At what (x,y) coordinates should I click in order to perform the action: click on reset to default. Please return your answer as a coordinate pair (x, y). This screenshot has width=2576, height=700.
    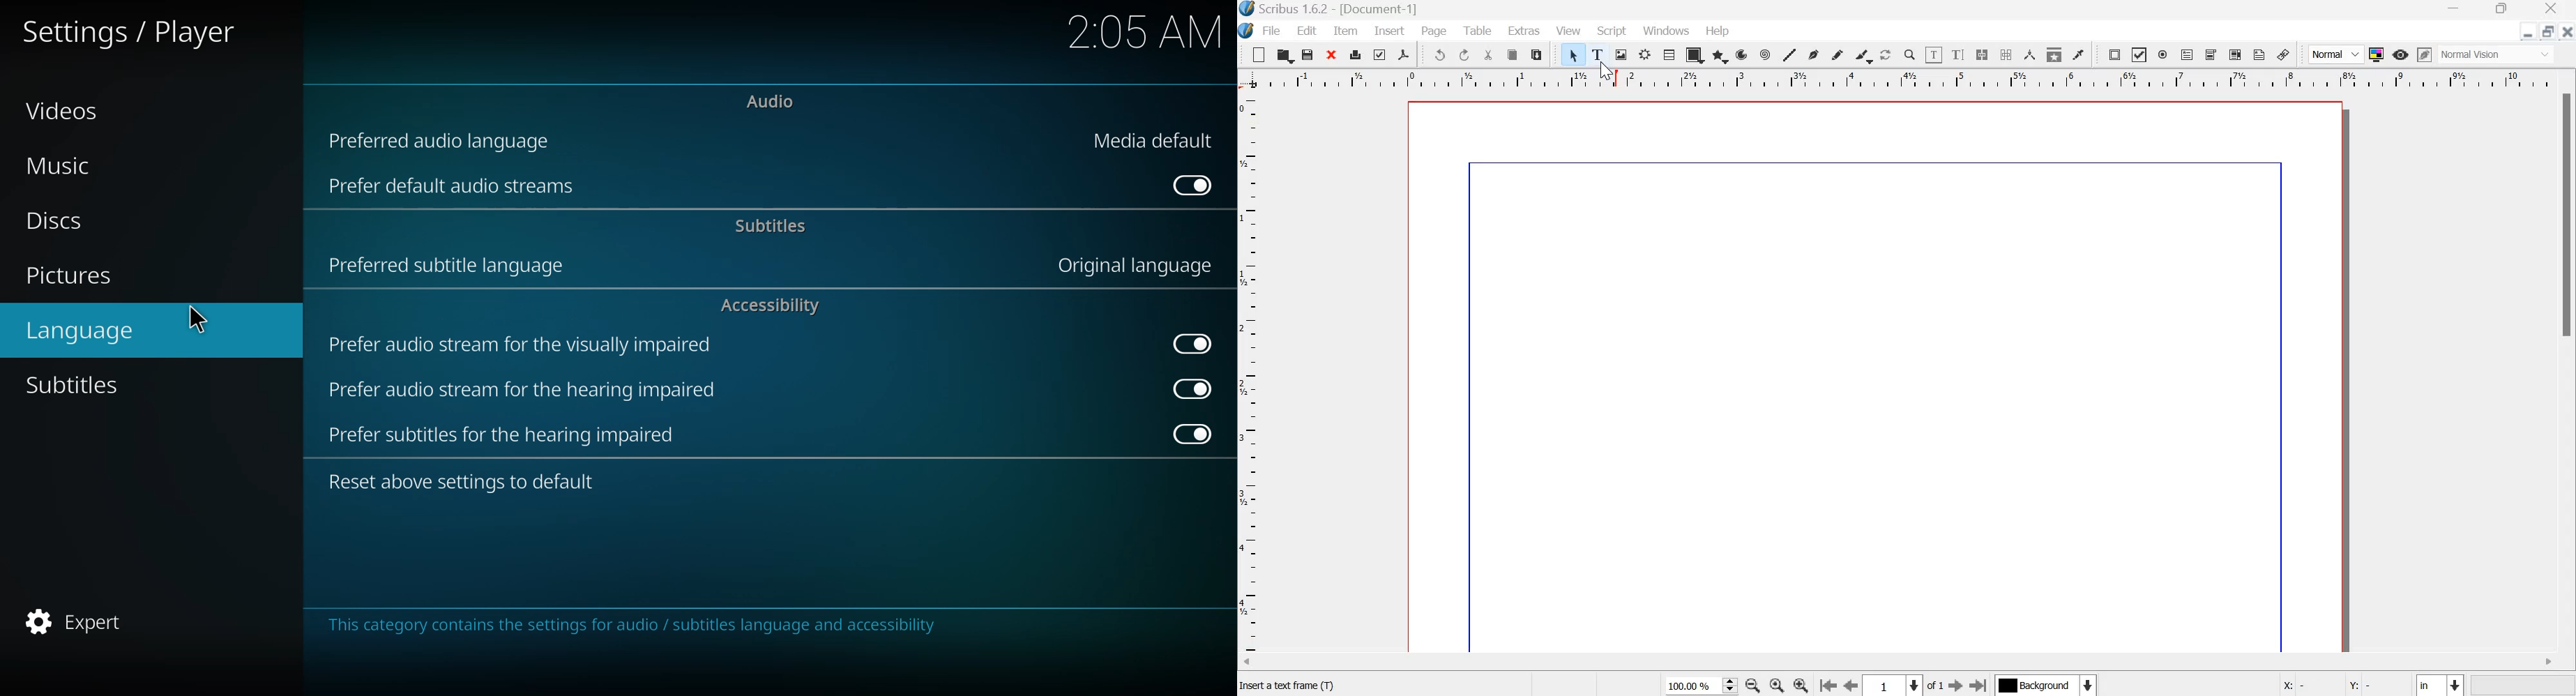
    Looking at the image, I should click on (468, 480).